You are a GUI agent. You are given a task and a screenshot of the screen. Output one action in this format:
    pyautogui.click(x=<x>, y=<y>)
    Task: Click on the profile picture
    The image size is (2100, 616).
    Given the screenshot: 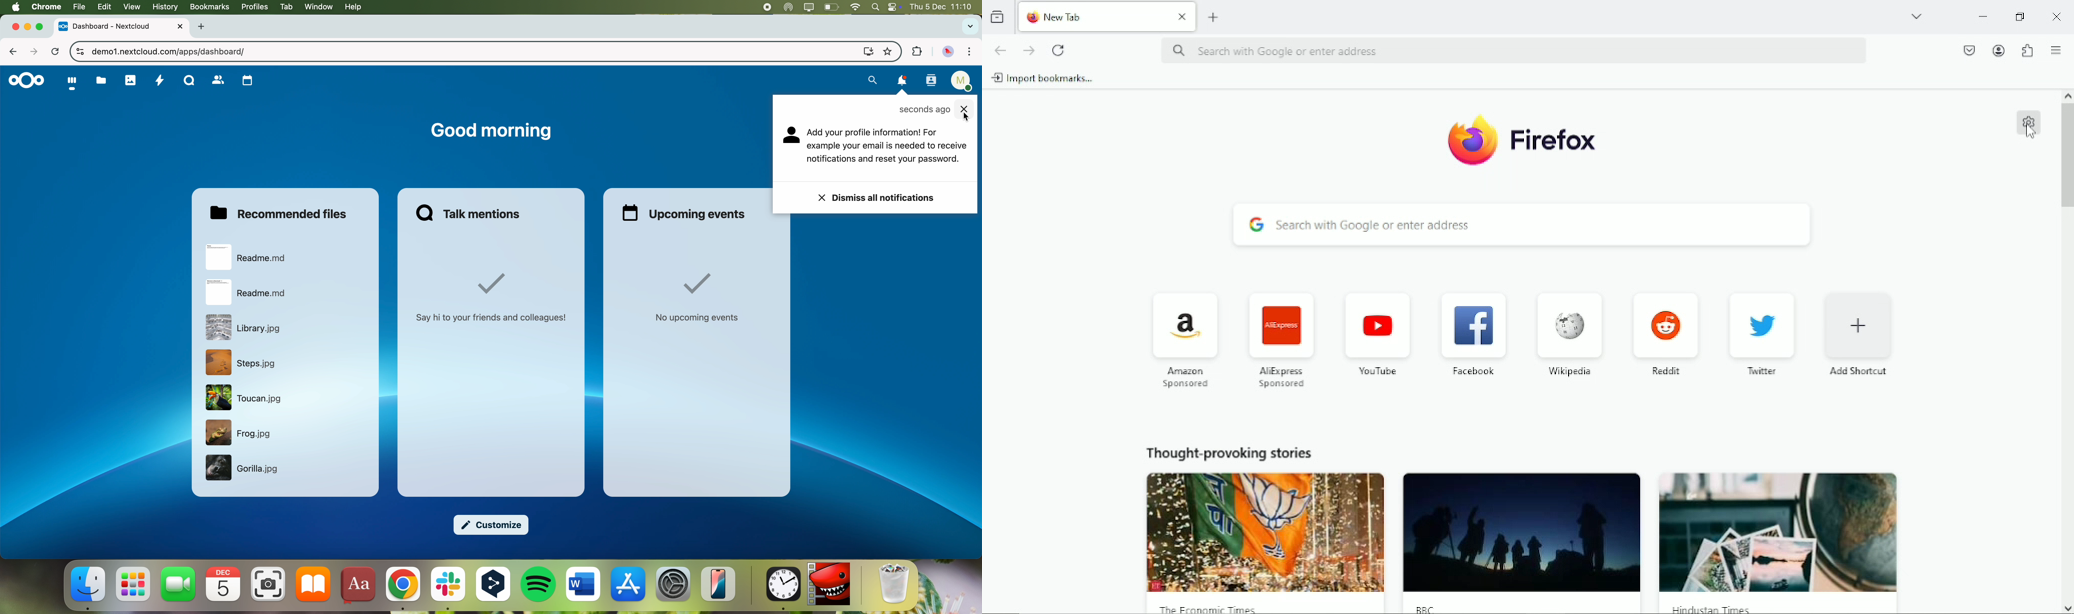 What is the action you would take?
    pyautogui.click(x=948, y=52)
    